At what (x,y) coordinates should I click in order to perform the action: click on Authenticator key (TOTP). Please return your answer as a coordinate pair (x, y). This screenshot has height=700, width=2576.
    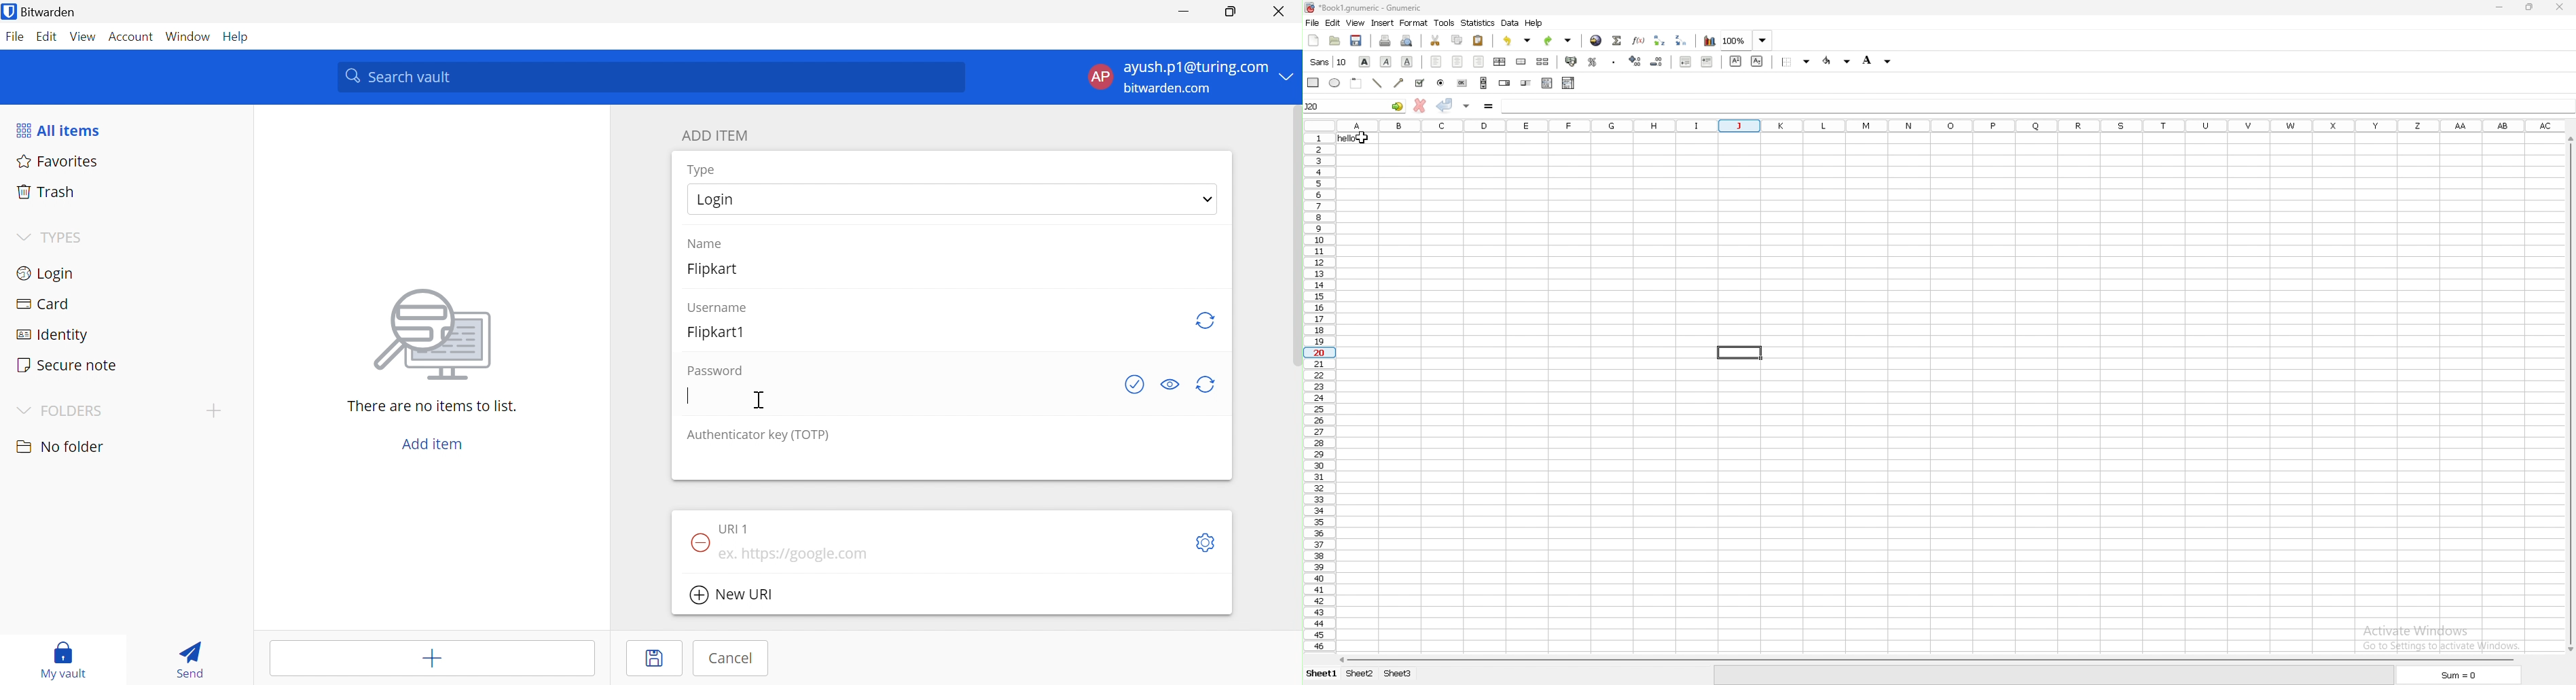
    Looking at the image, I should click on (759, 436).